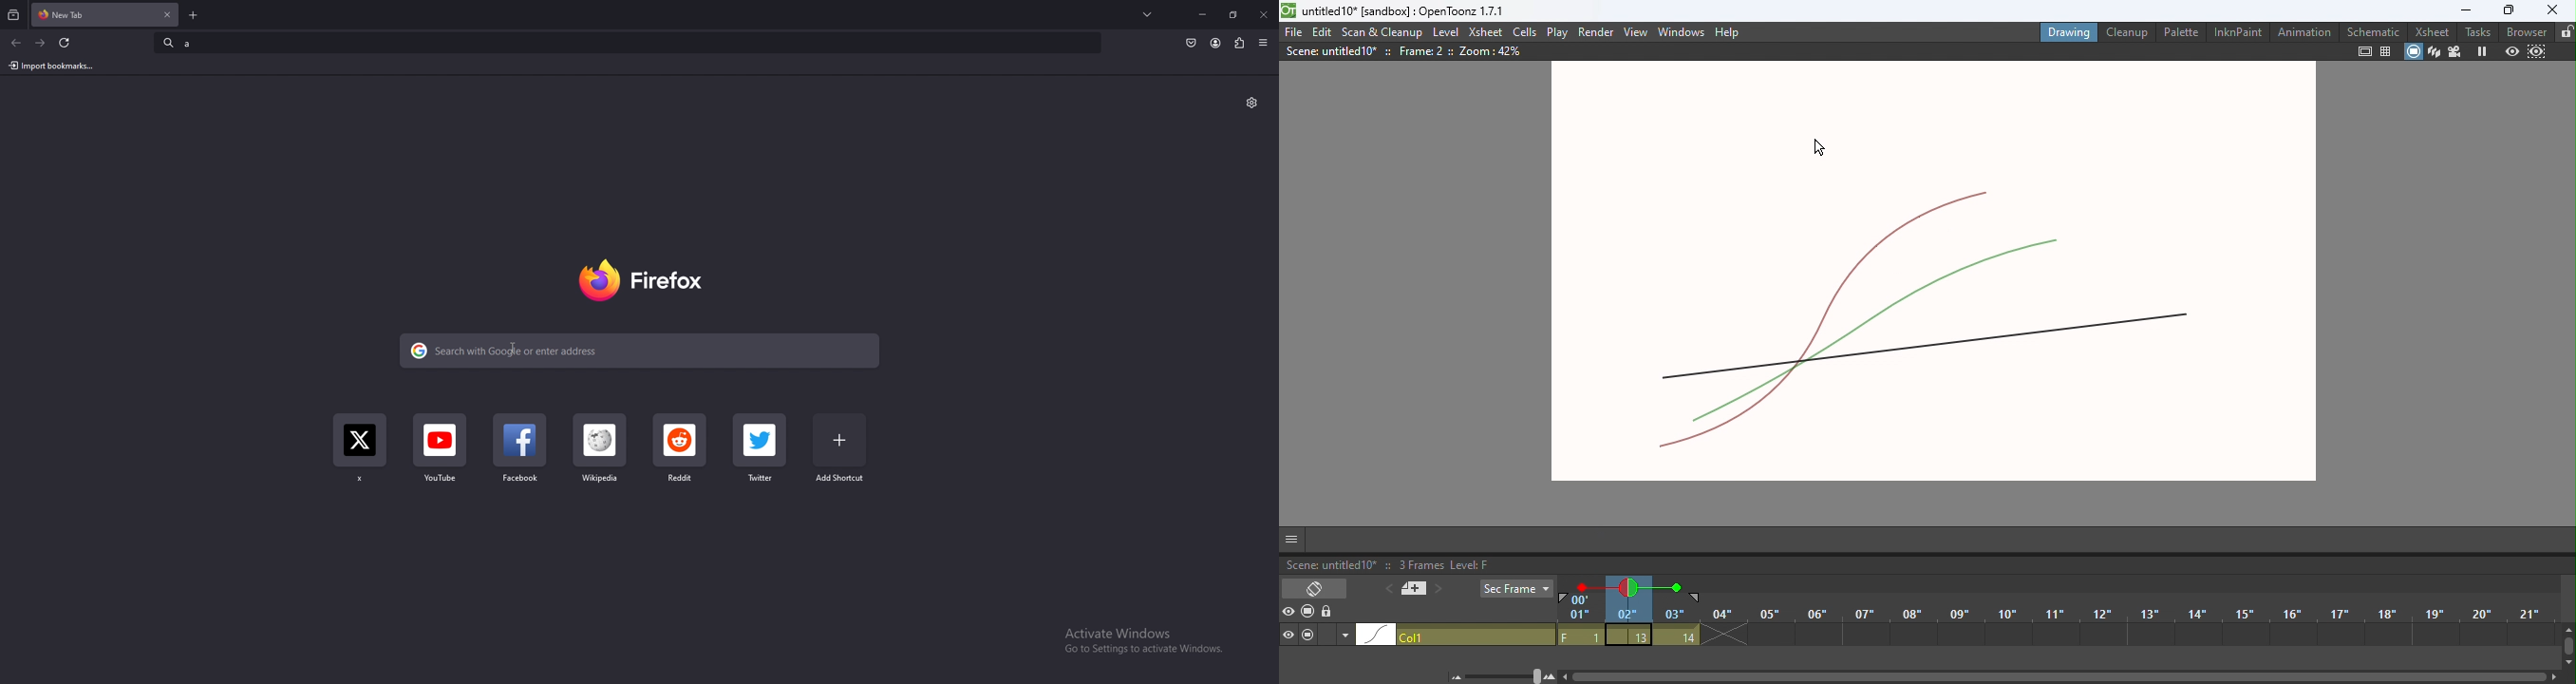 Image resolution: width=2576 pixels, height=700 pixels. I want to click on refresh, so click(64, 43).